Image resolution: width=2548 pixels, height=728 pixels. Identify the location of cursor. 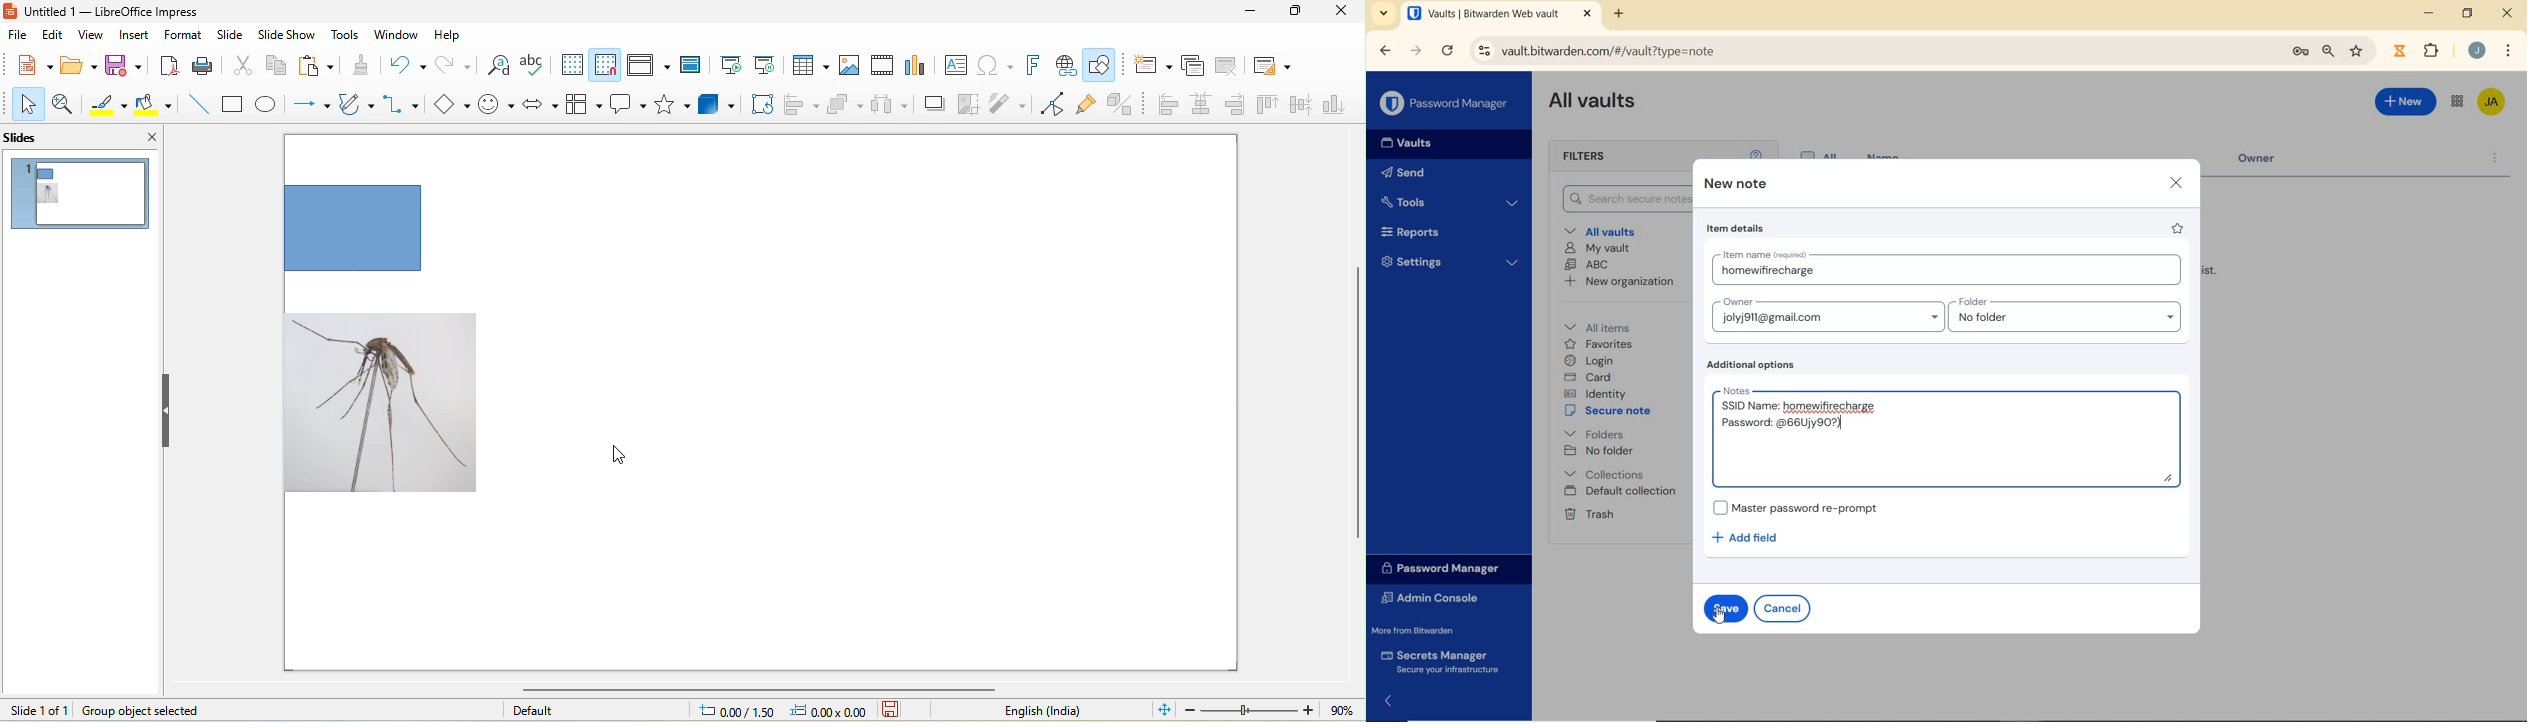
(616, 457).